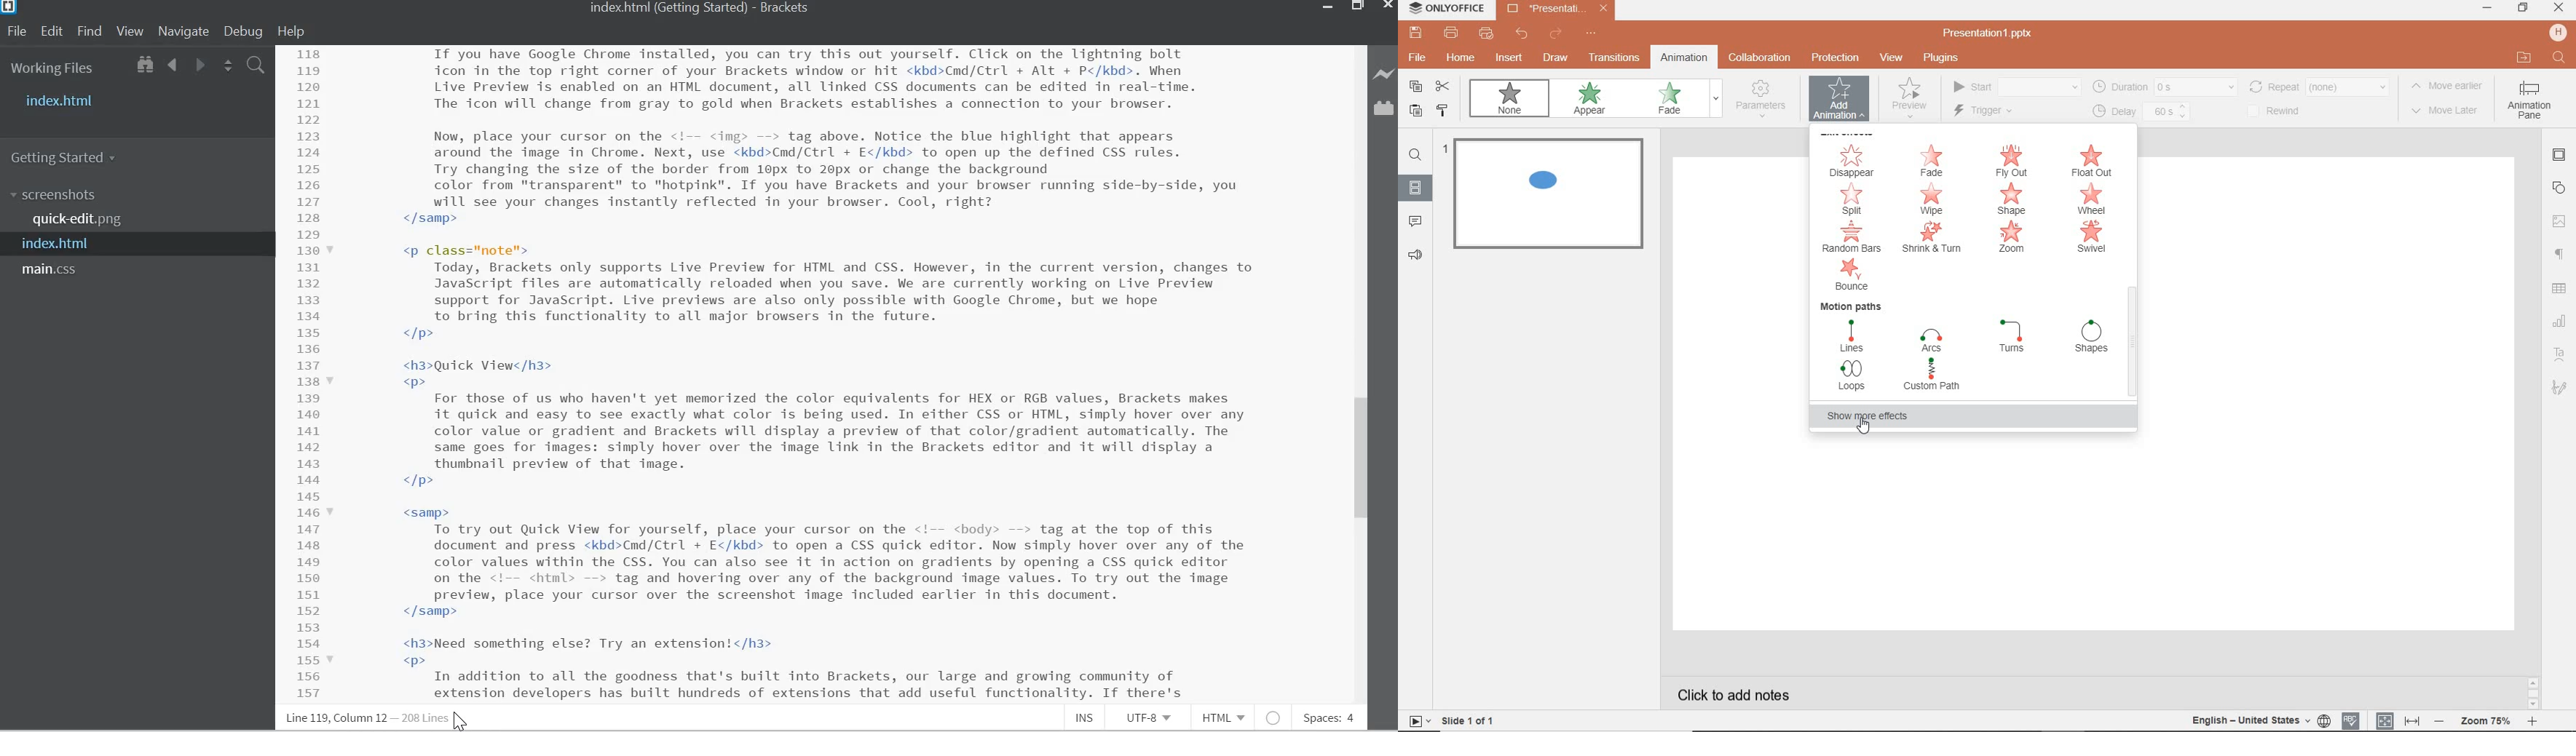  What do you see at coordinates (65, 158) in the screenshot?
I see `Getting Started` at bounding box center [65, 158].